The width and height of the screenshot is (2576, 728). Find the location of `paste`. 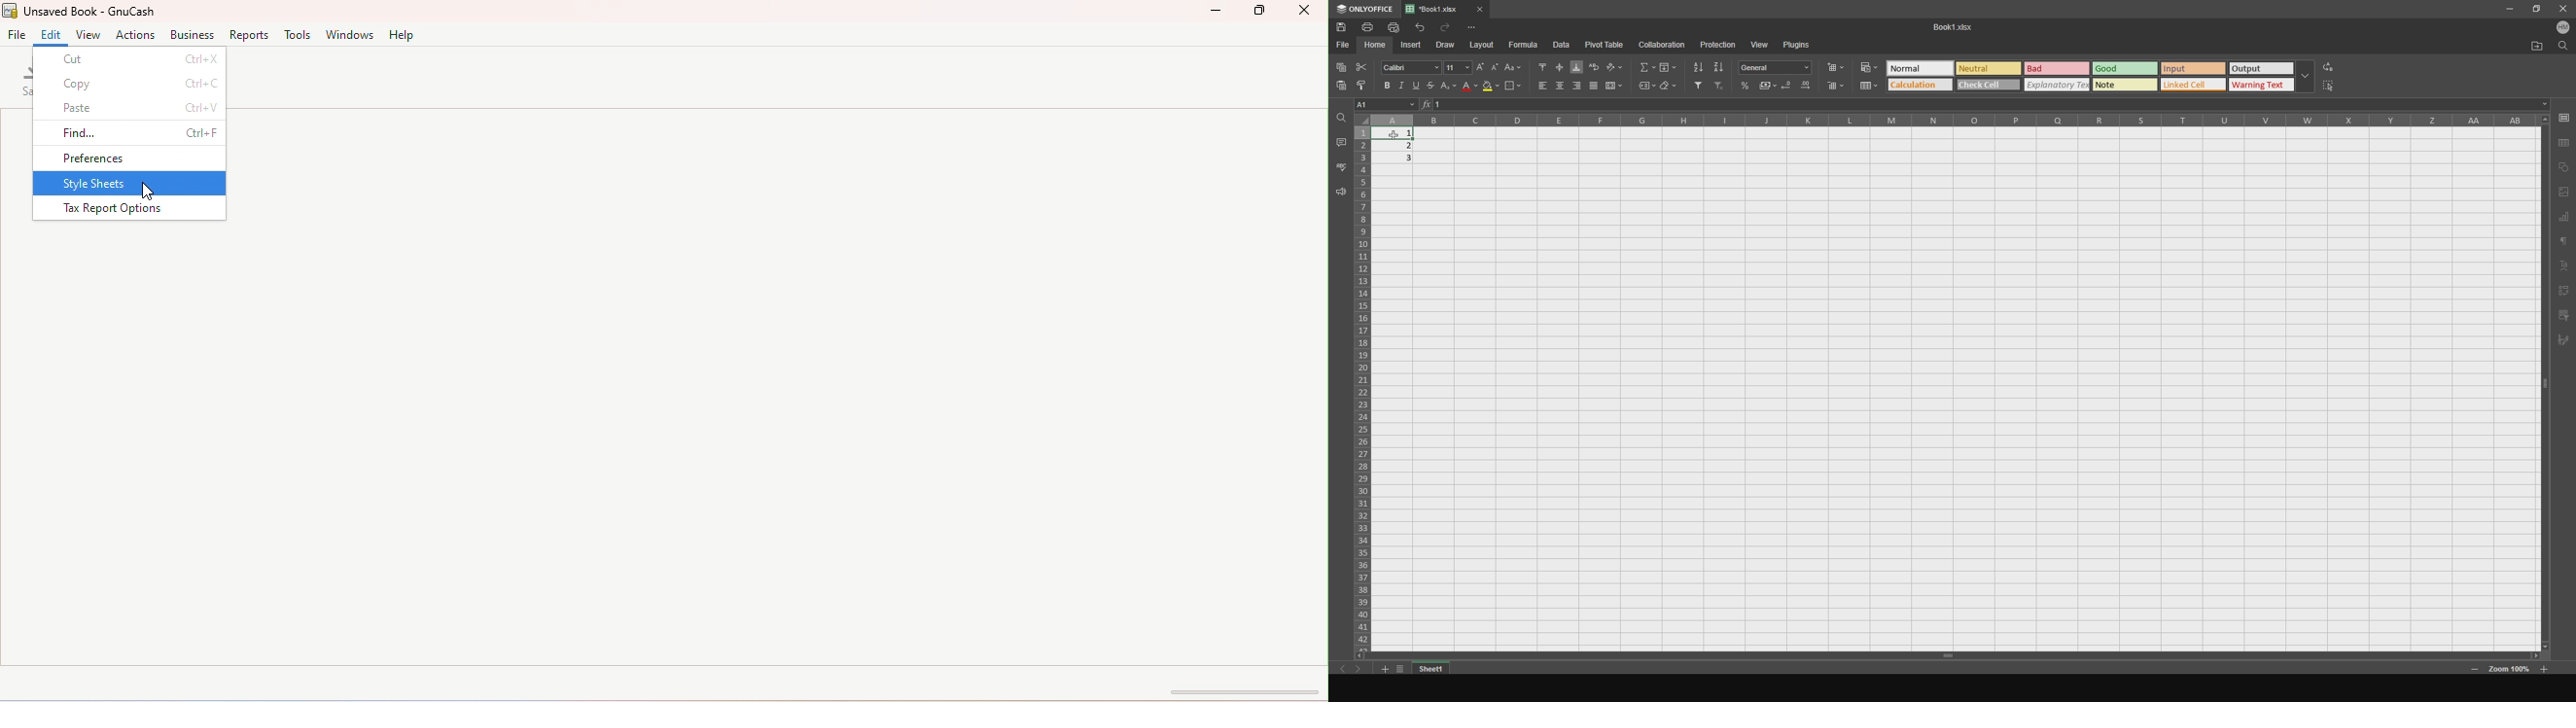

paste is located at coordinates (1339, 89).